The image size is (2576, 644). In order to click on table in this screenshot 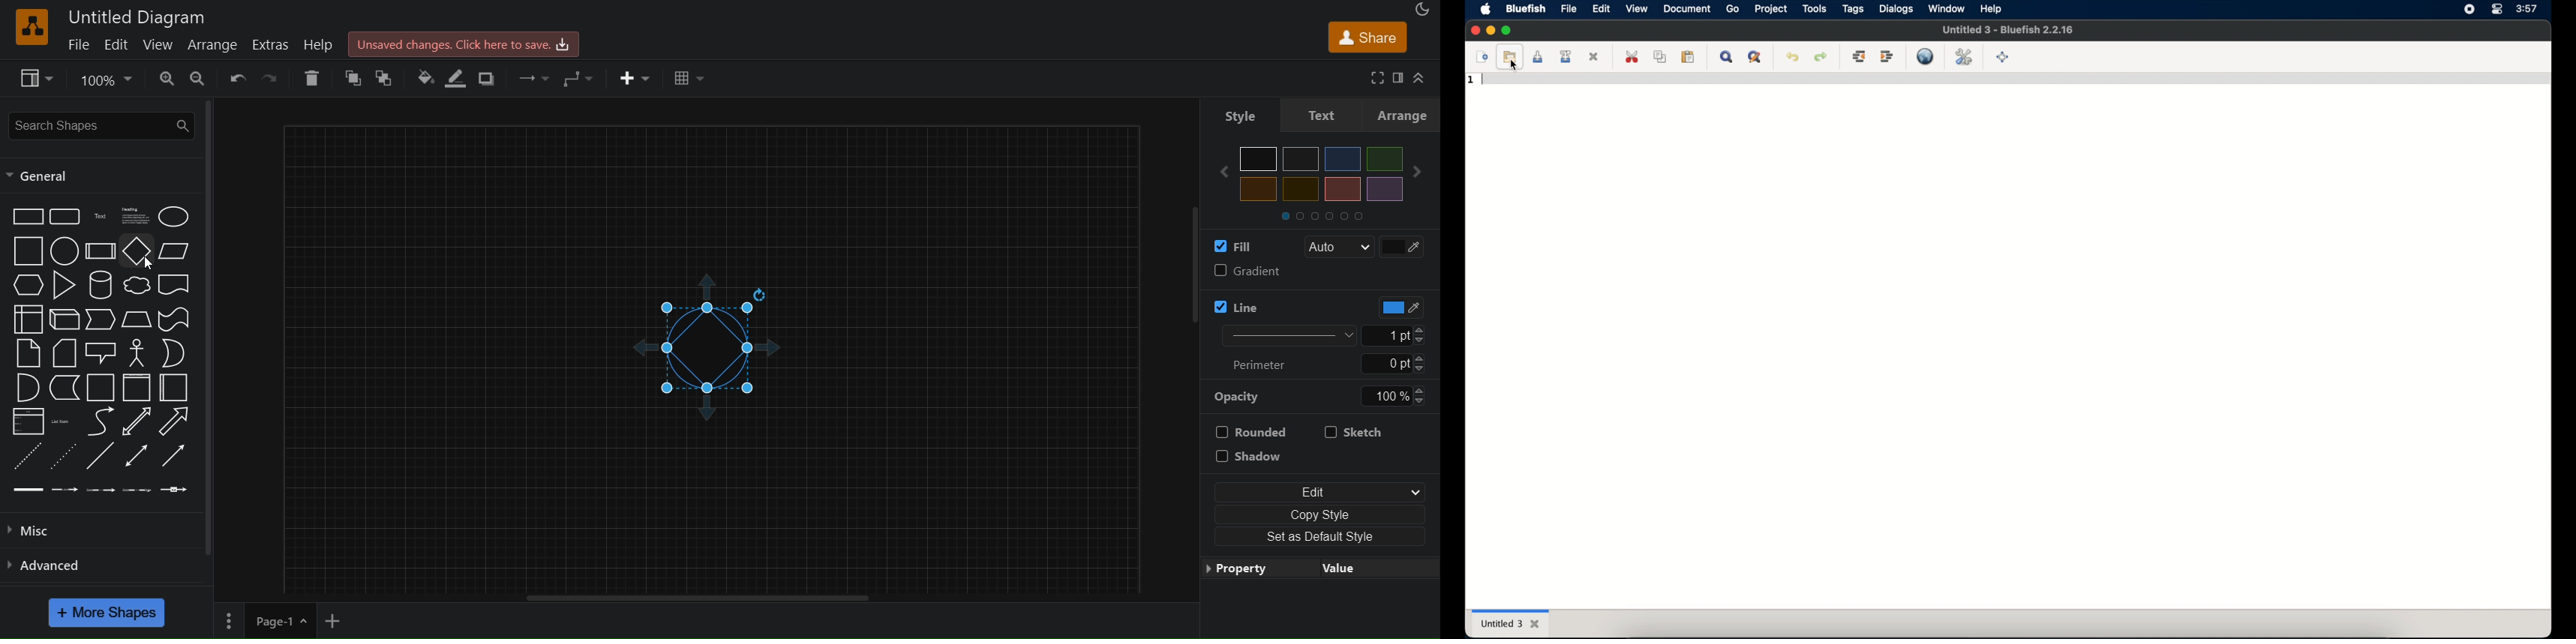, I will do `click(691, 79)`.